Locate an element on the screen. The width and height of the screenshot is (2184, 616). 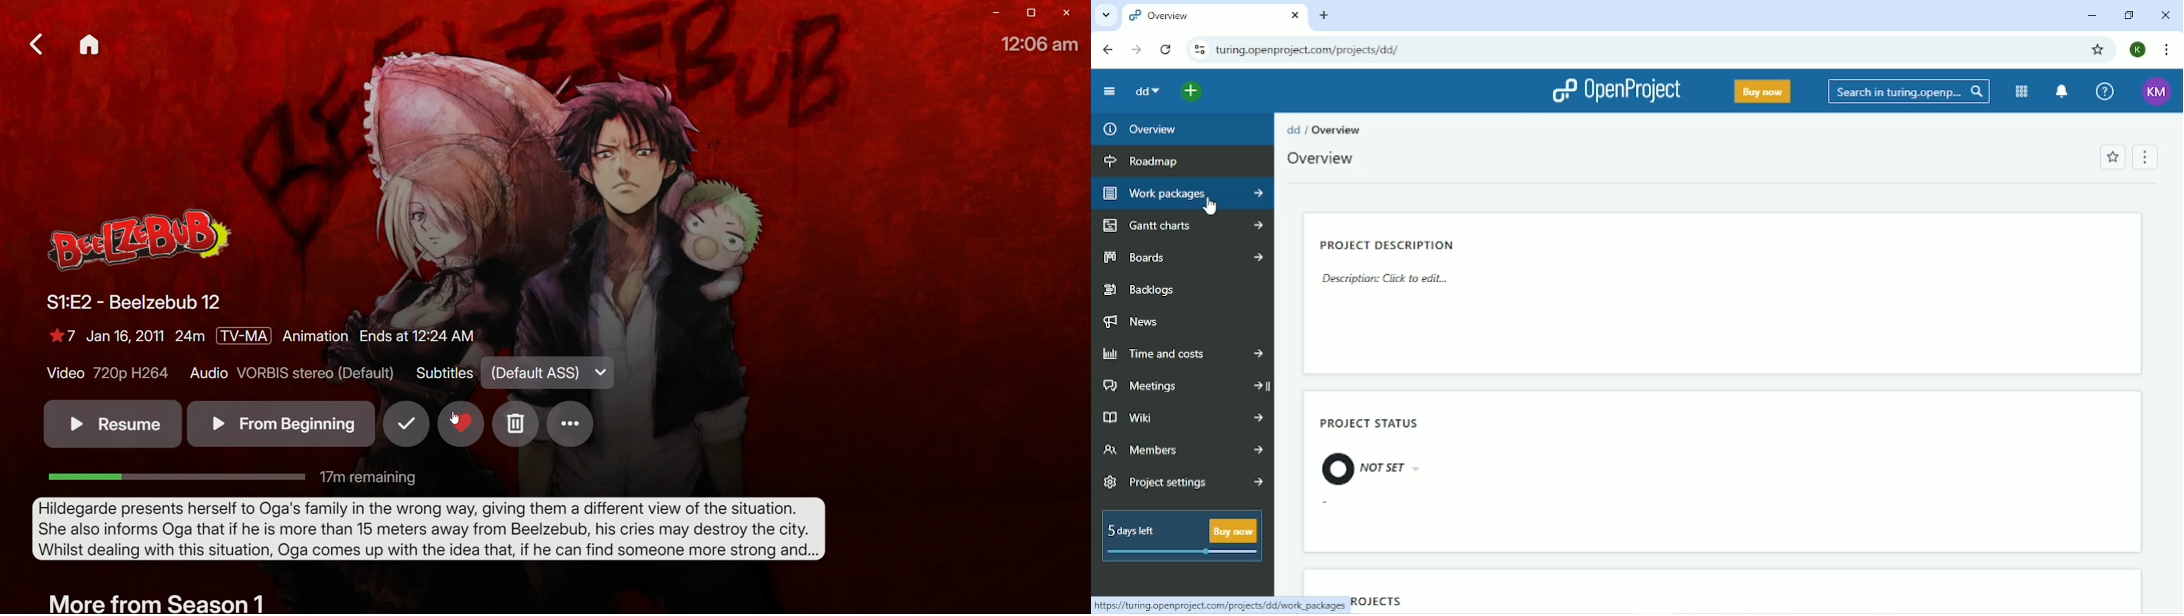
Site is located at coordinates (1310, 48).